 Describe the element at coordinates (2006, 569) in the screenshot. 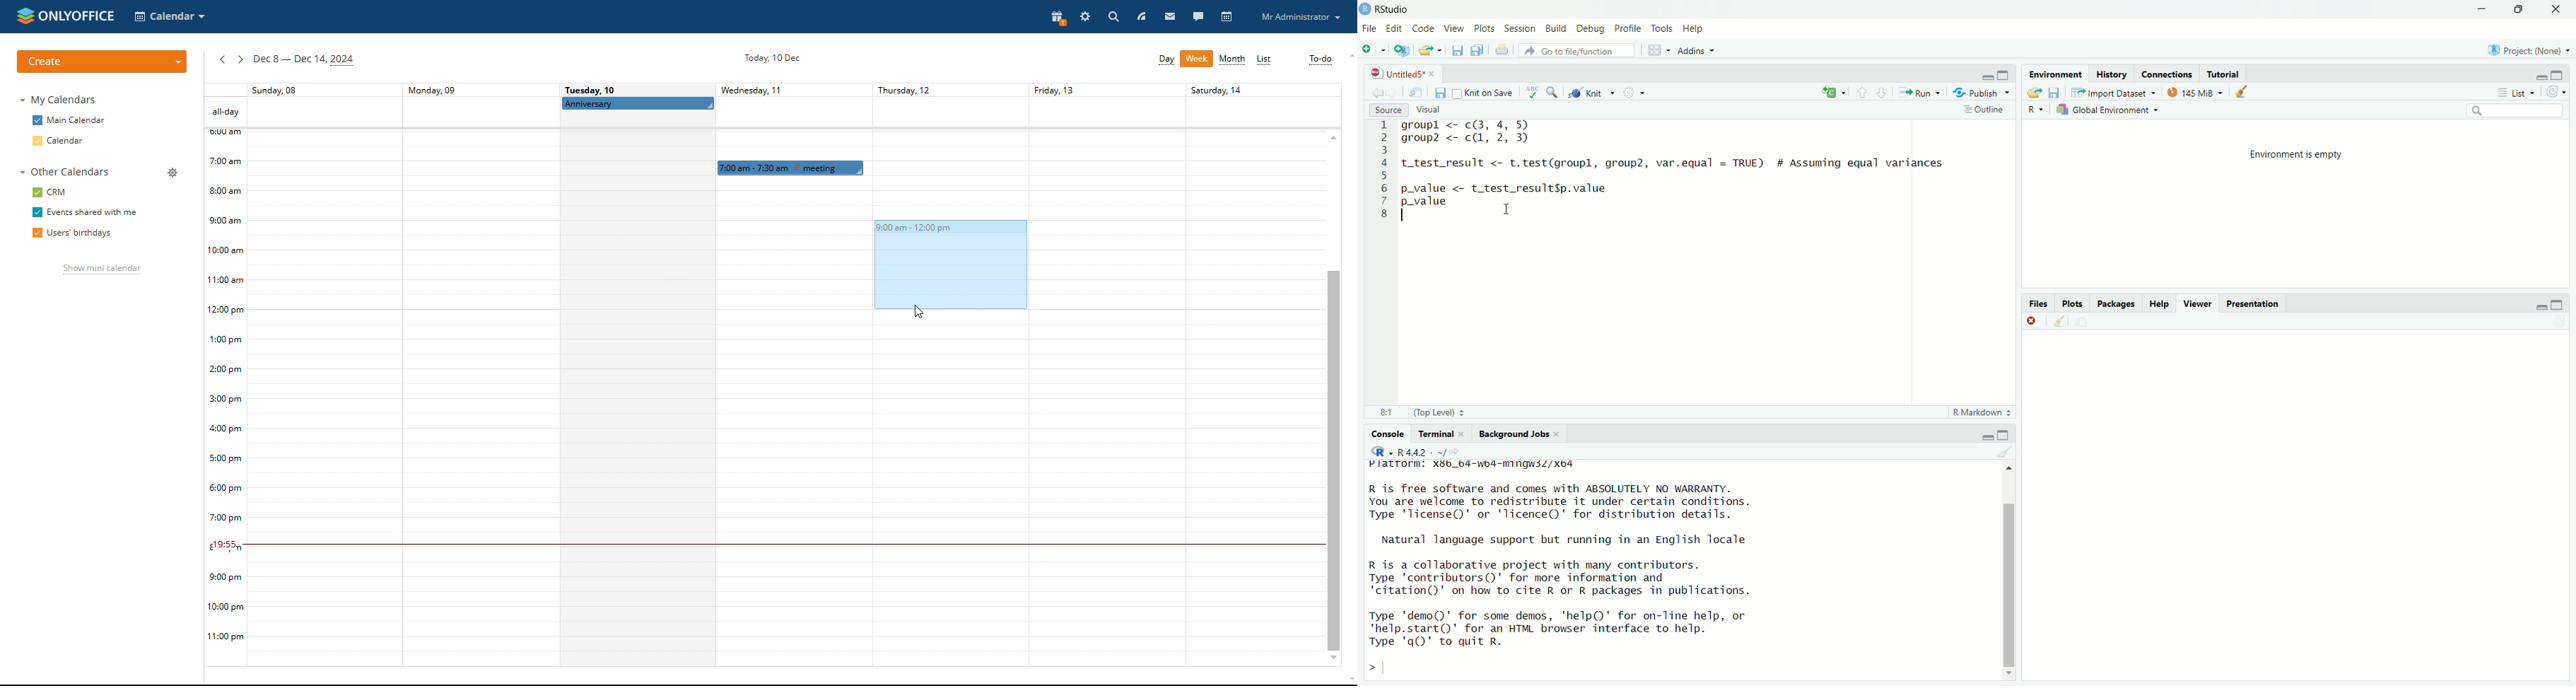

I see `scroll bar` at that location.